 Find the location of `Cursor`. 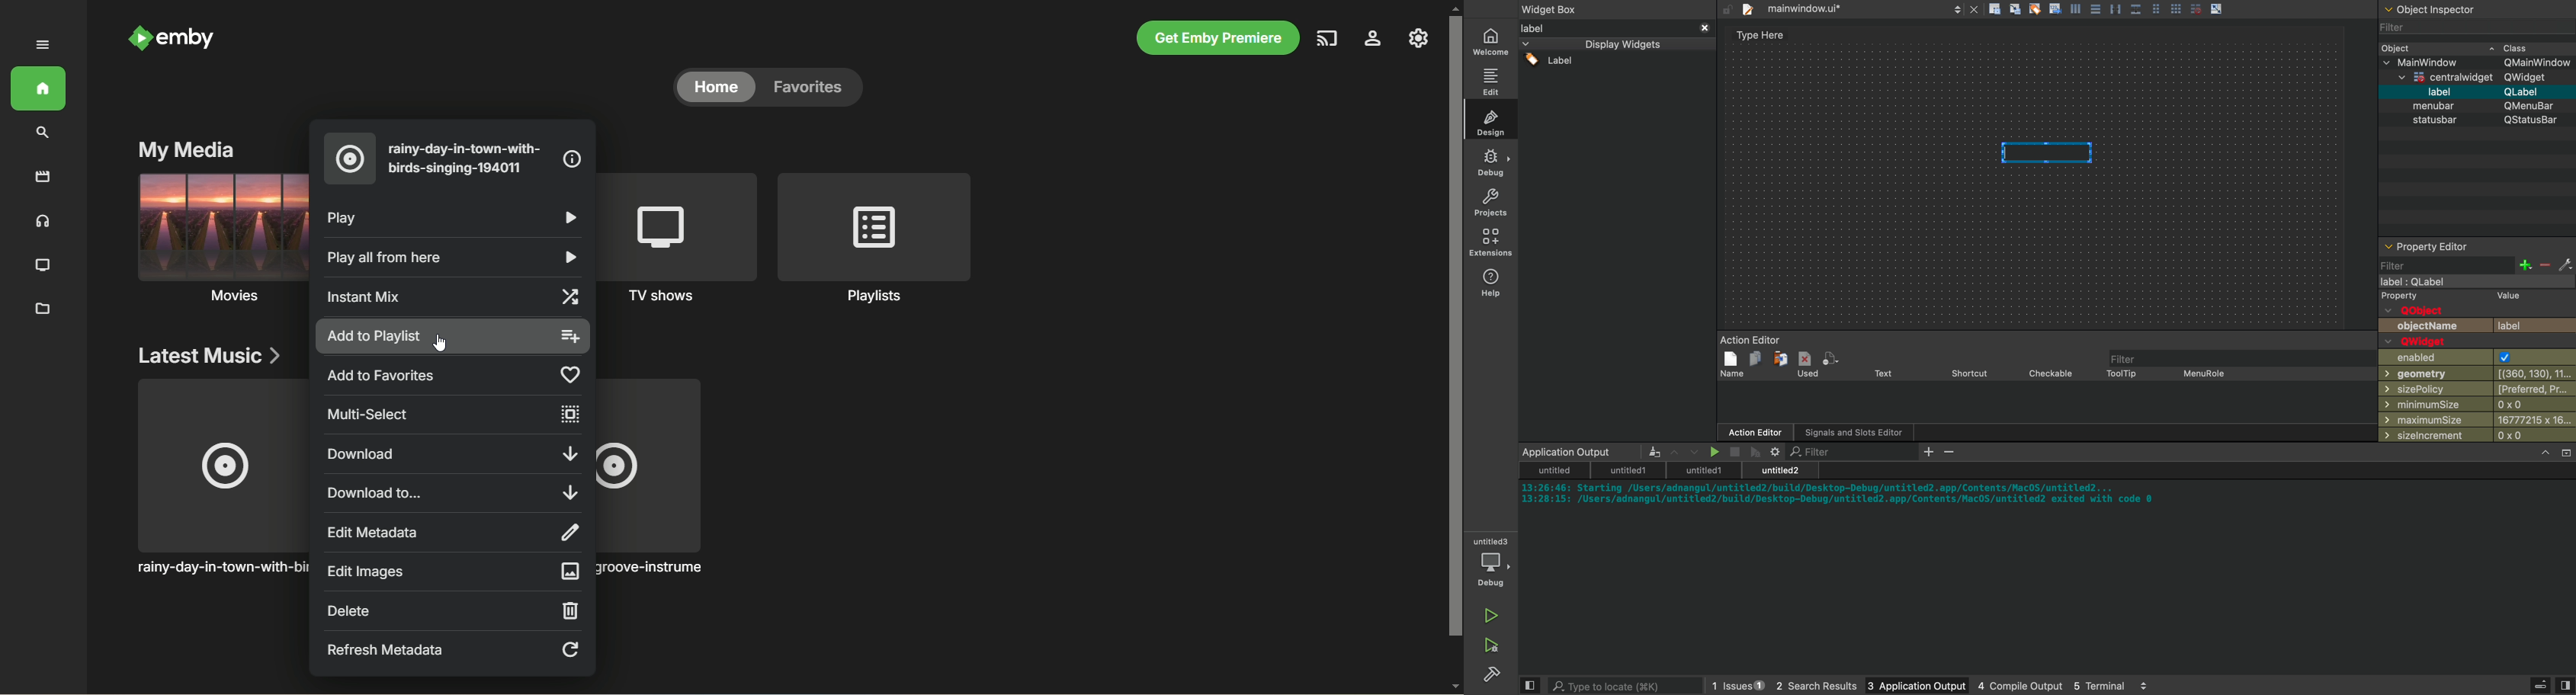

Cursor is located at coordinates (441, 342).